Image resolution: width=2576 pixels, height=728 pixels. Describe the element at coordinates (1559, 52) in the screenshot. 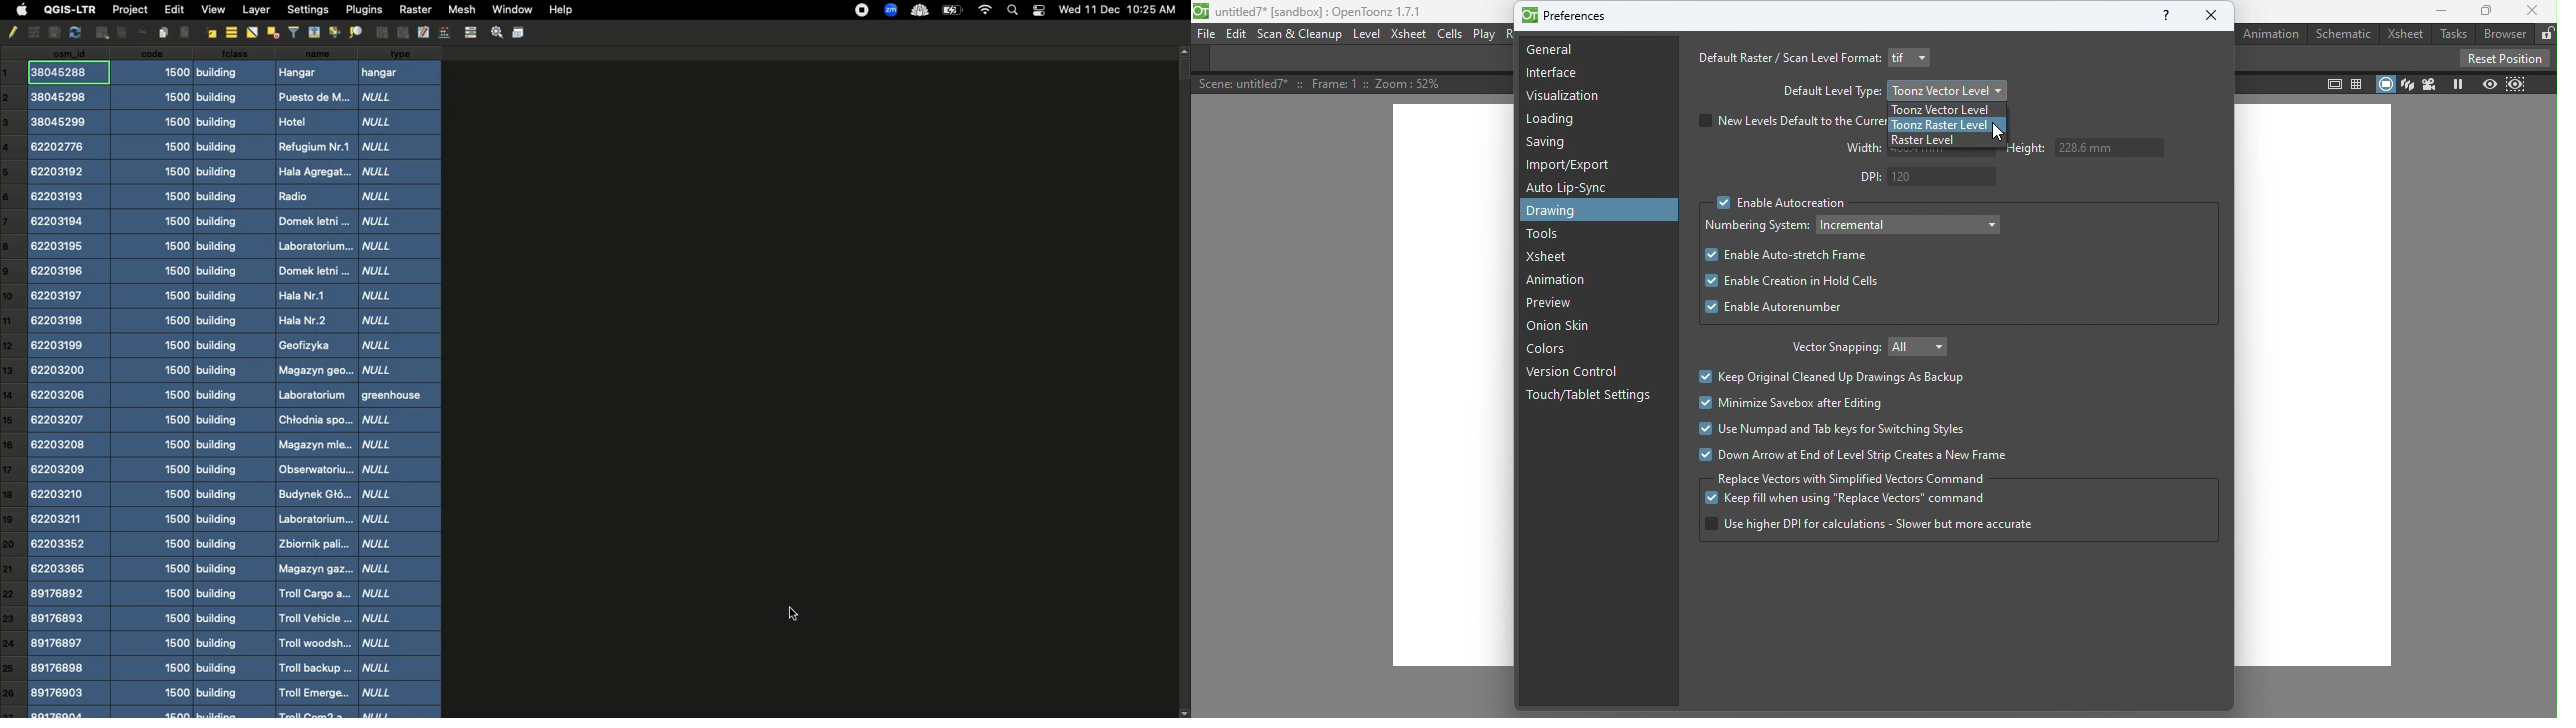

I see `General` at that location.